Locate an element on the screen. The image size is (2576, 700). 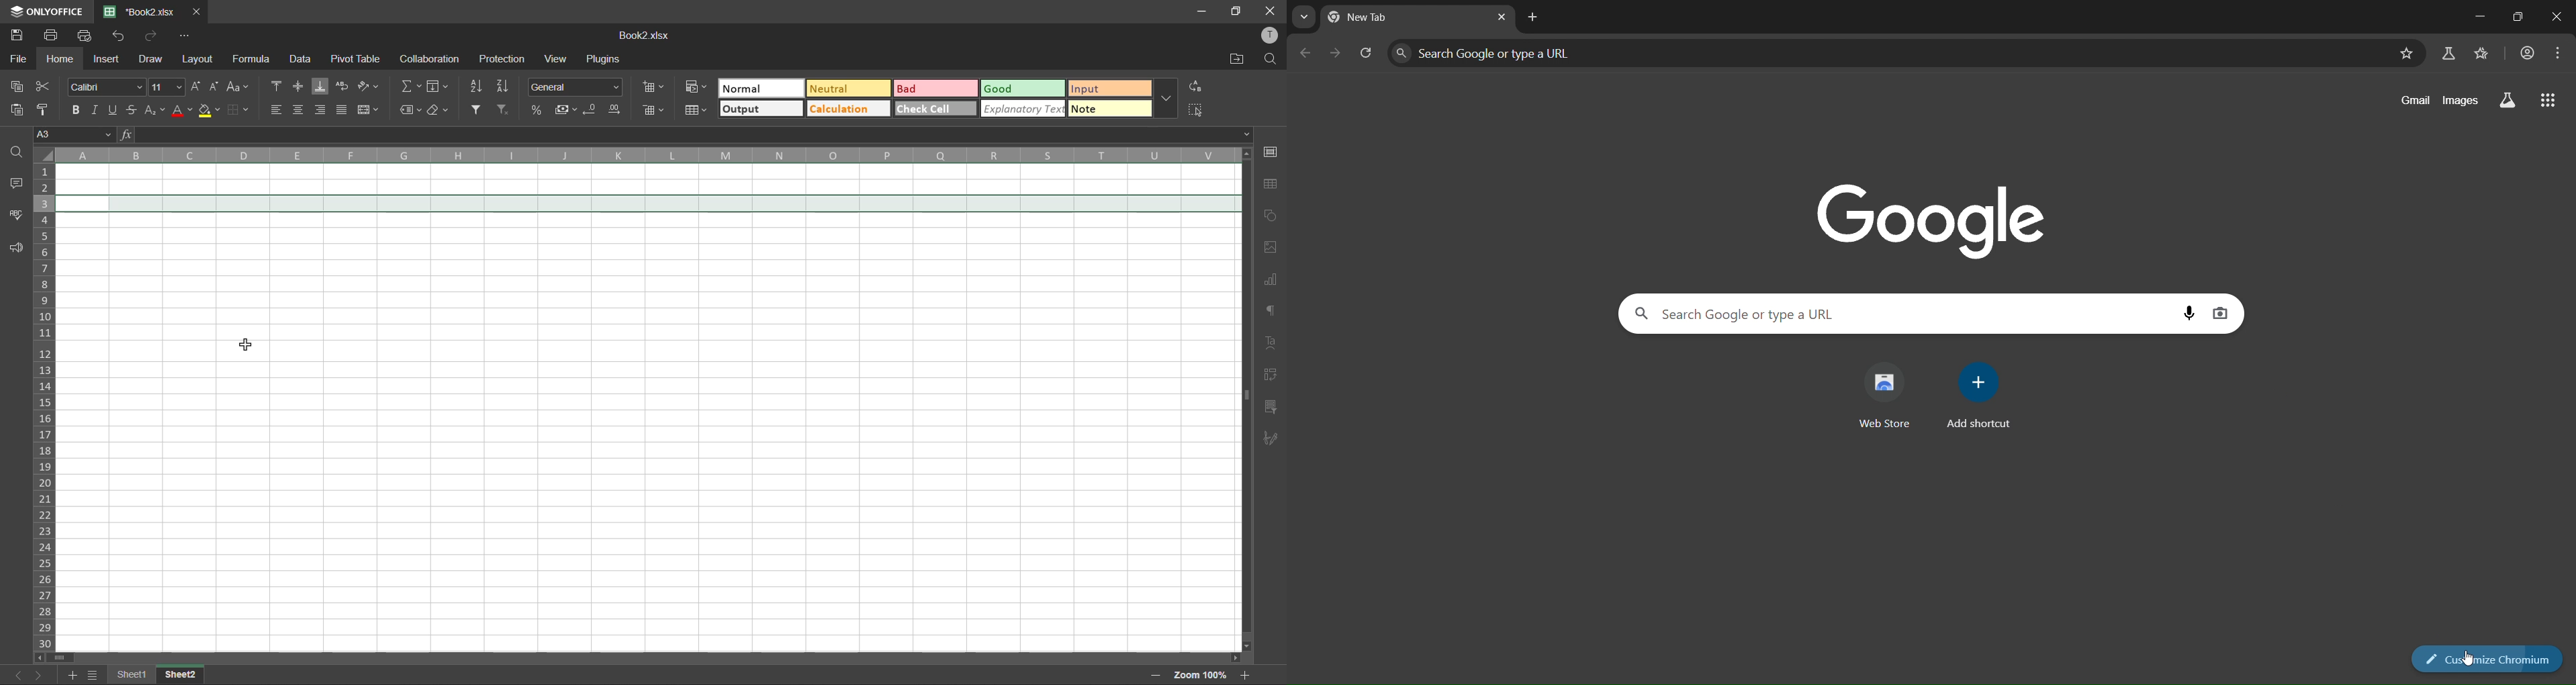
input is located at coordinates (1106, 88).